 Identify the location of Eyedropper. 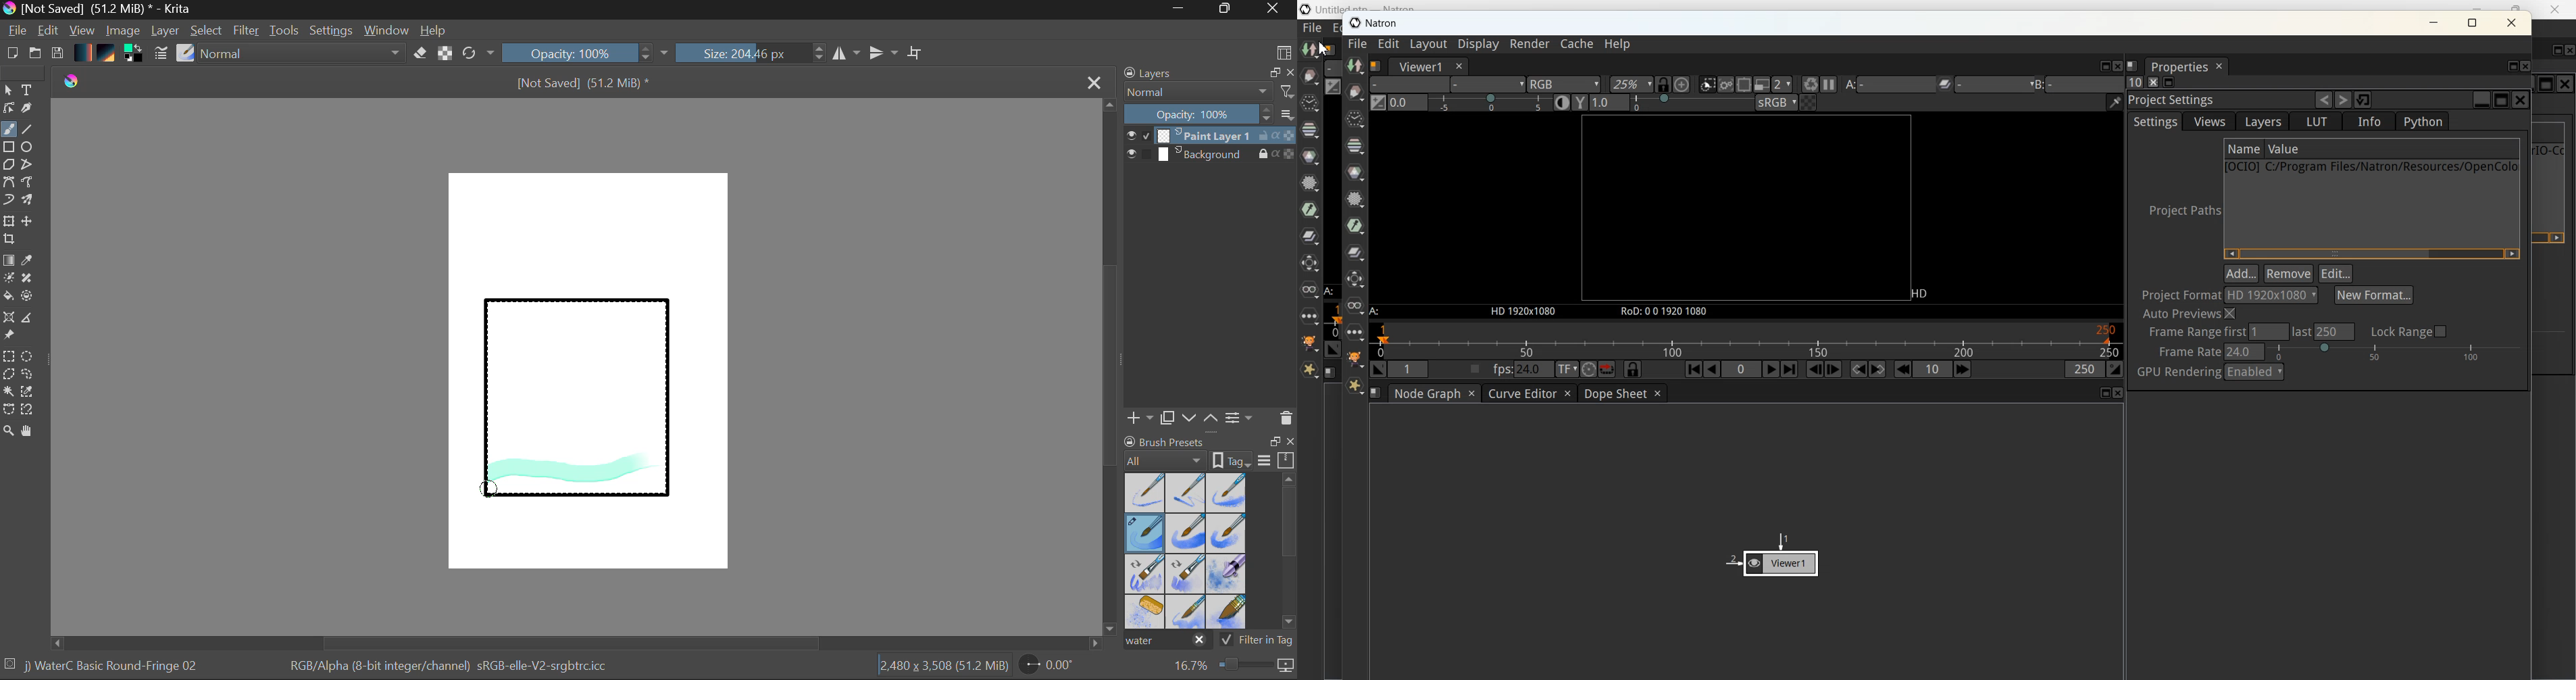
(30, 261).